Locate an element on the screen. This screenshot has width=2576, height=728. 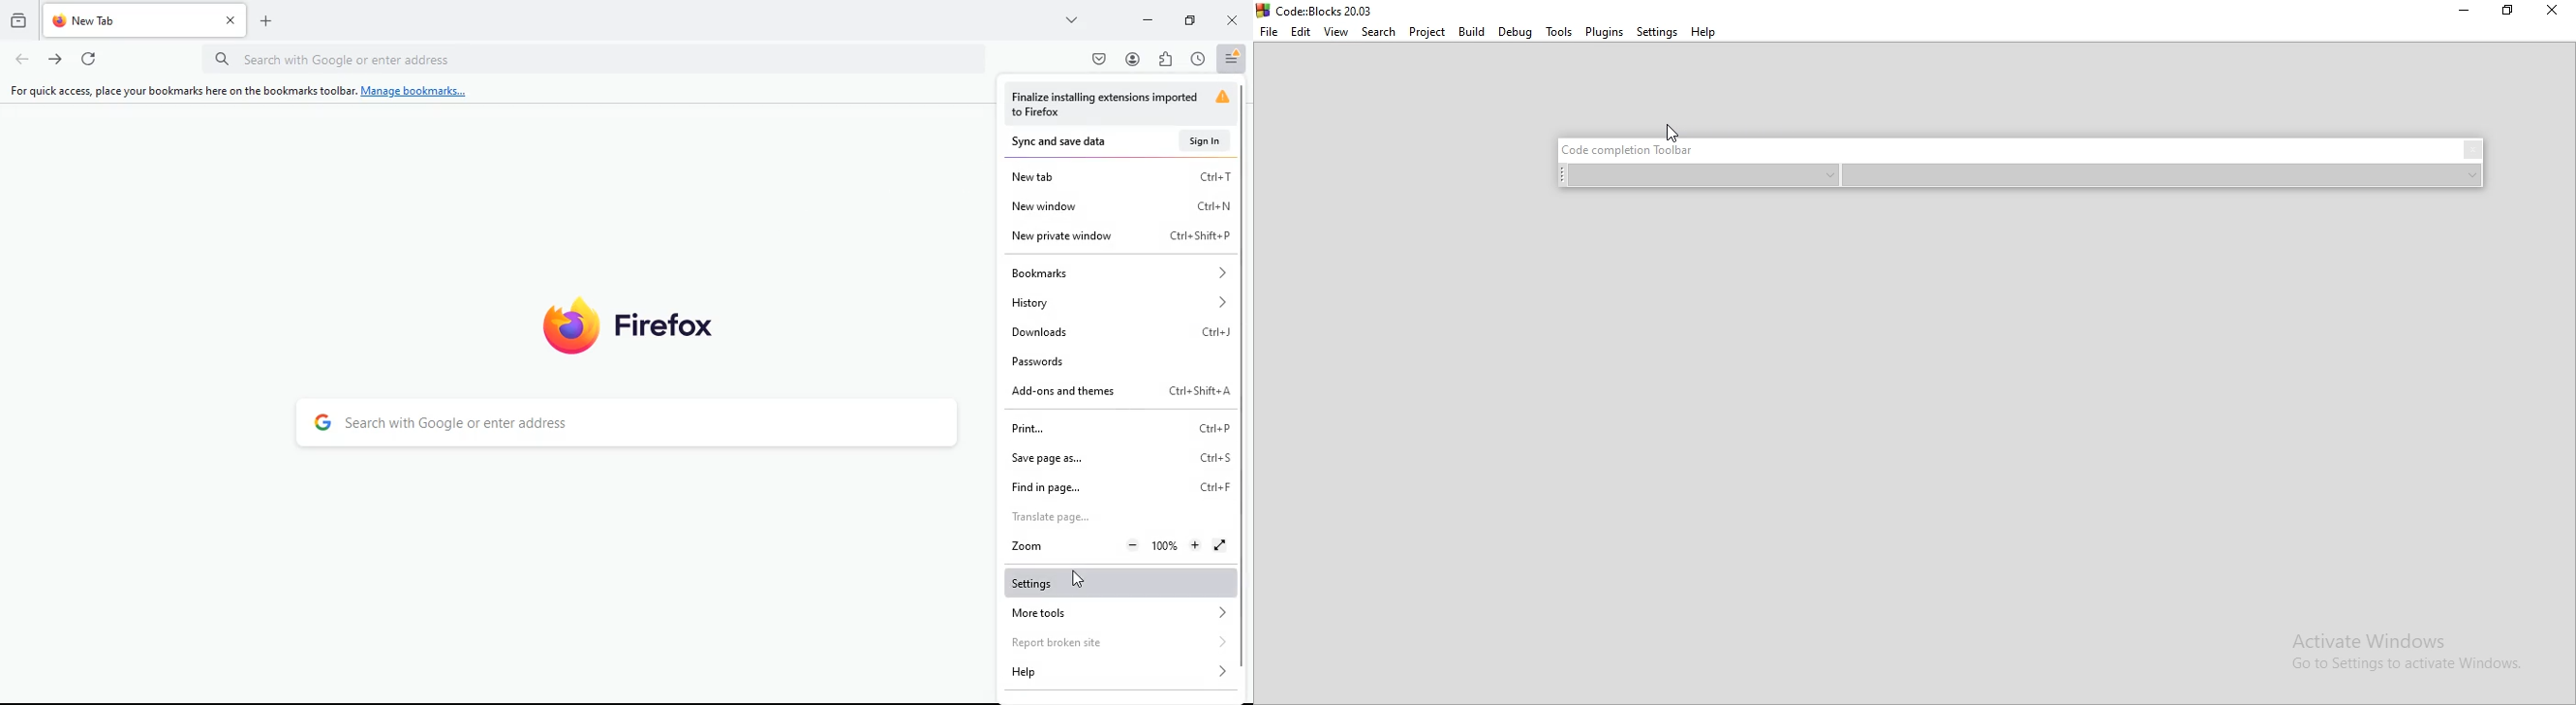
close is located at coordinates (1233, 19).